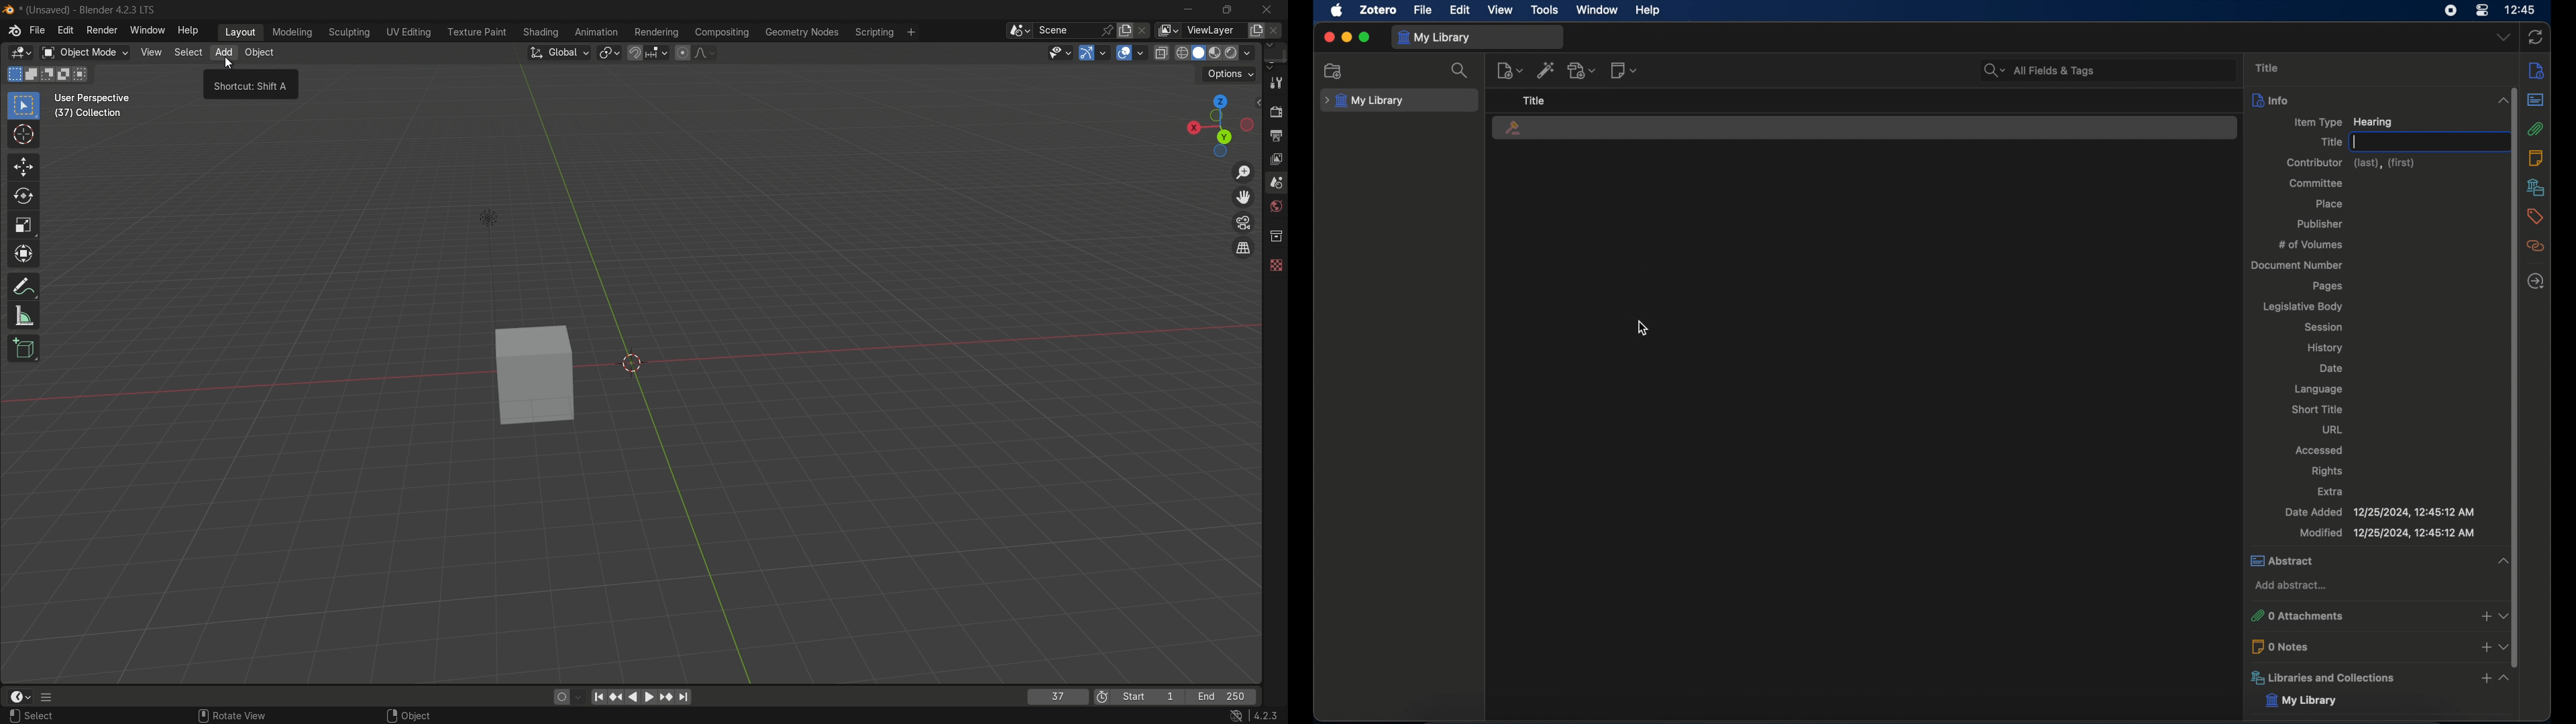 The image size is (2576, 728). Describe the element at coordinates (1163, 53) in the screenshot. I see `toggle x-ray` at that location.